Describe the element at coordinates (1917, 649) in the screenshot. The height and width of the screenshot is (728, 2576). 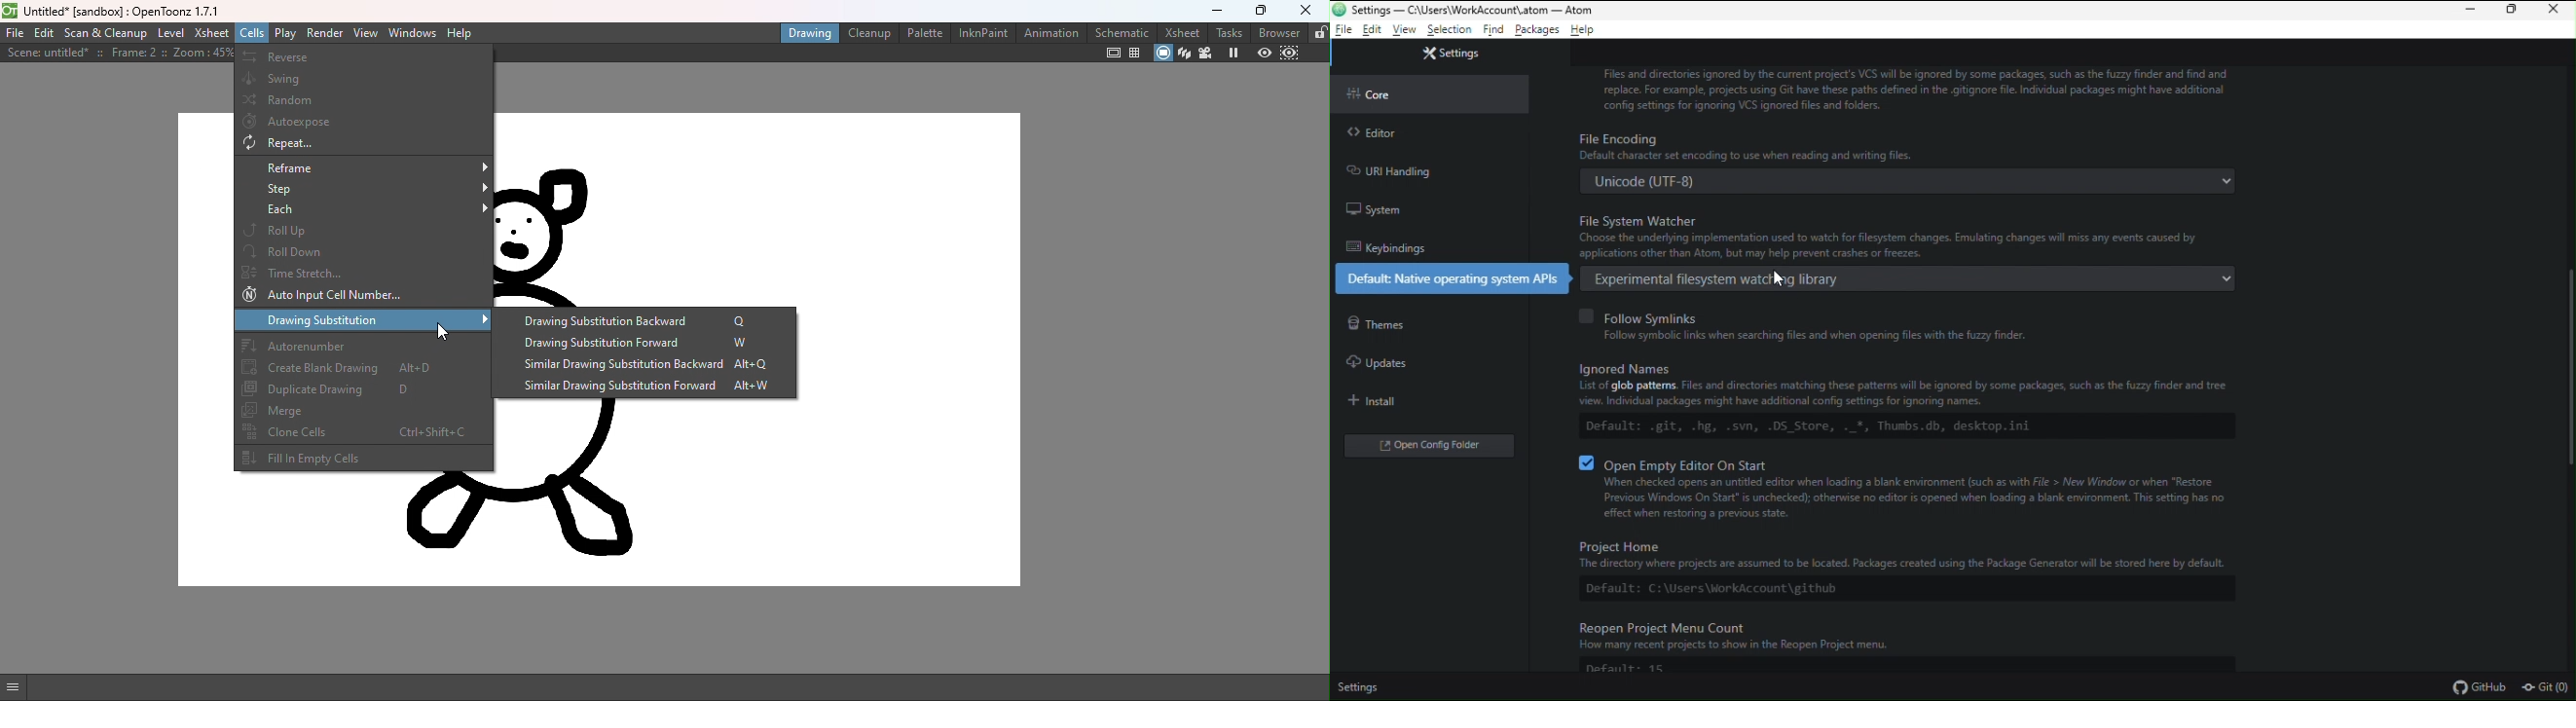
I see `Reopen project menu count` at that location.